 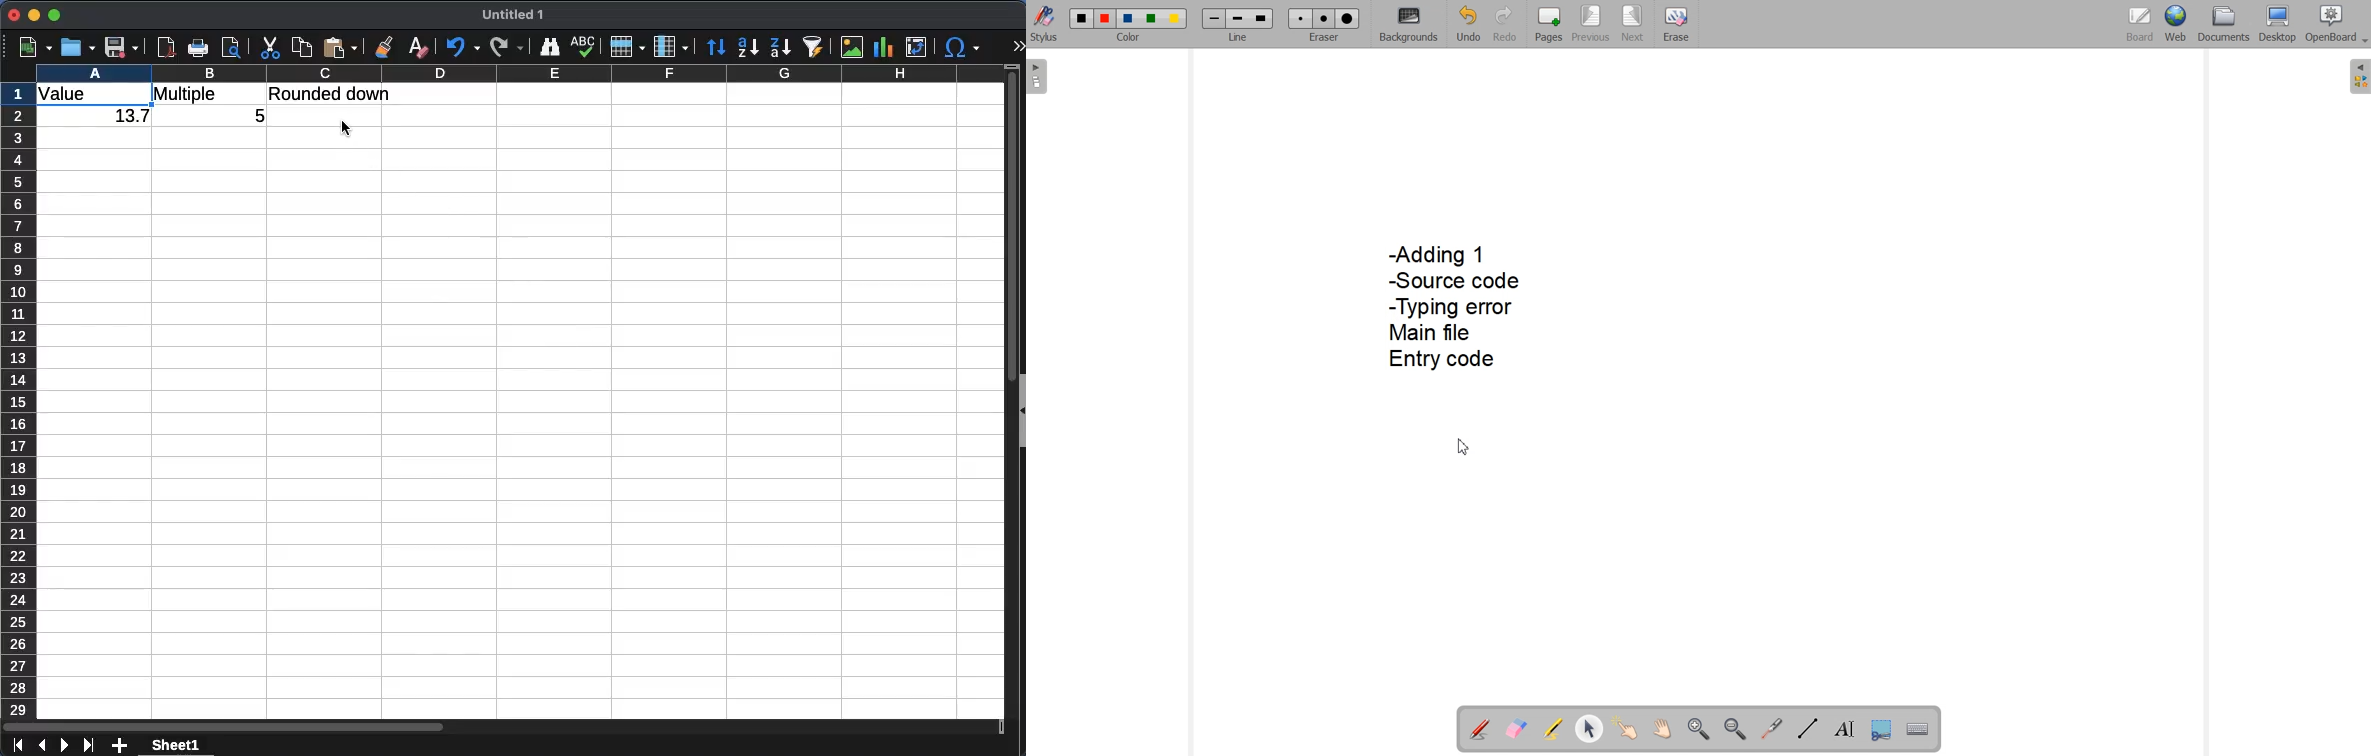 What do you see at coordinates (15, 14) in the screenshot?
I see `close` at bounding box center [15, 14].